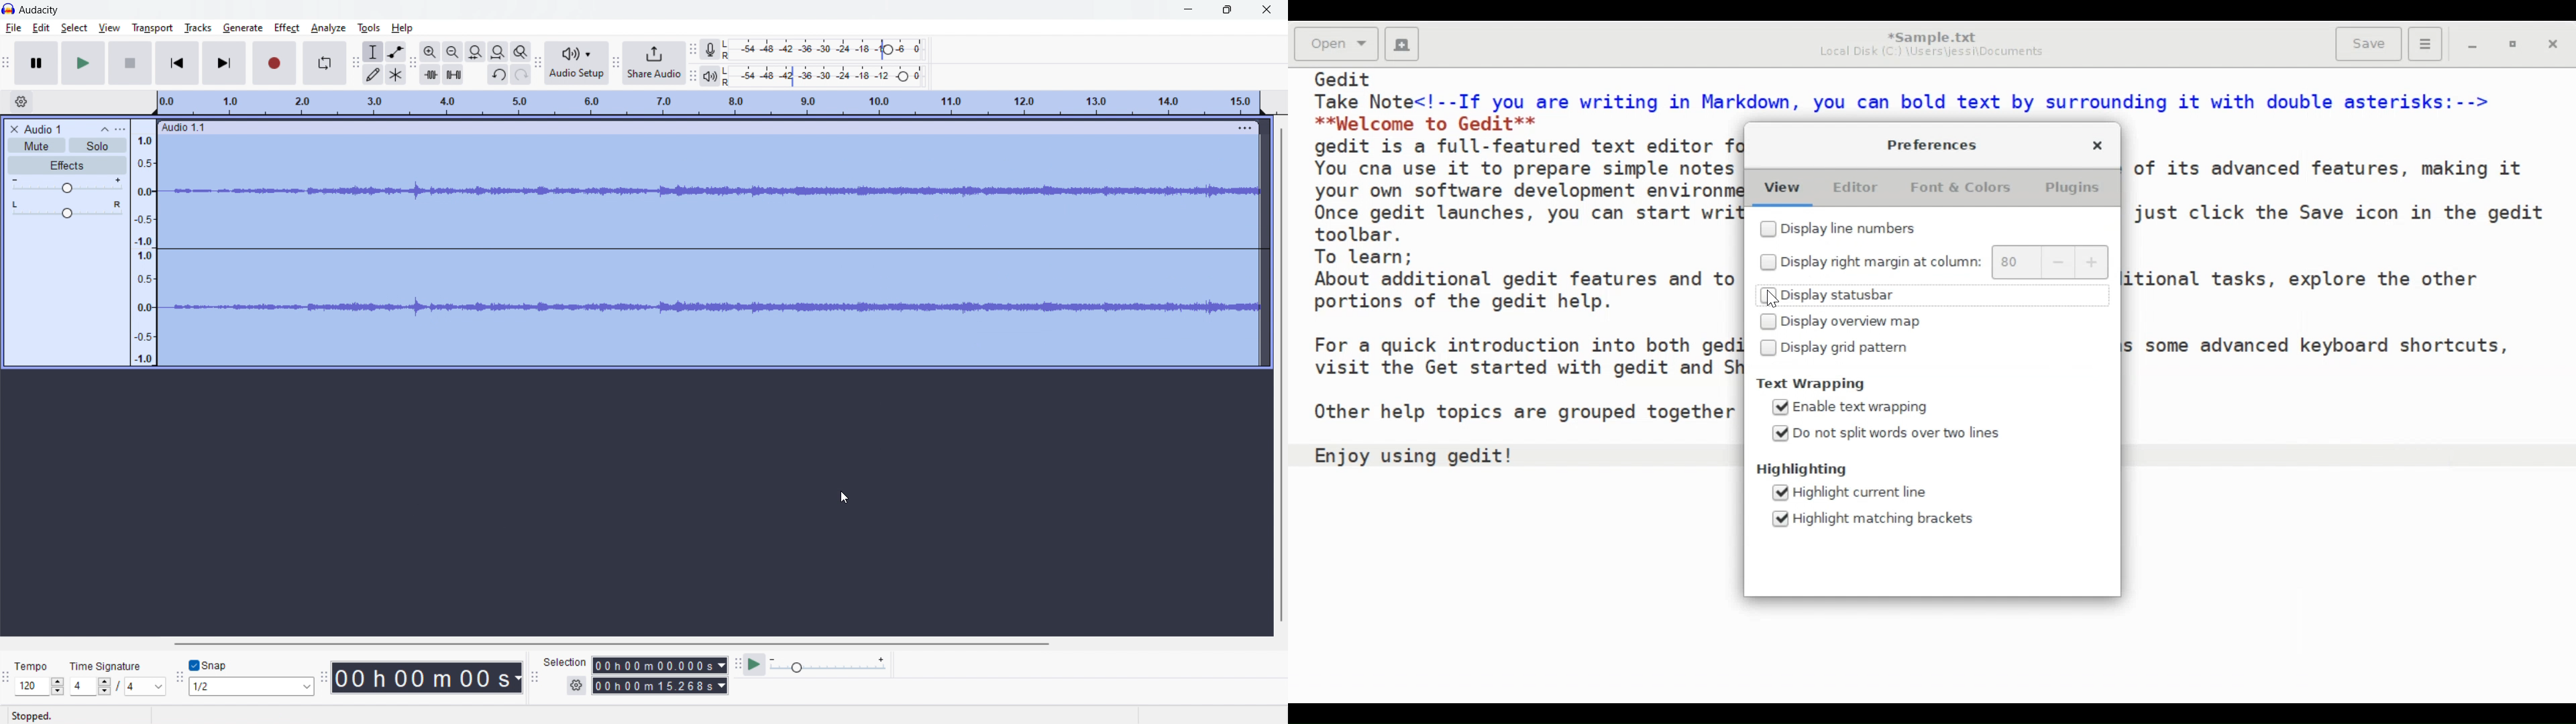 The height and width of the screenshot is (728, 2576). I want to click on effects, so click(66, 165).